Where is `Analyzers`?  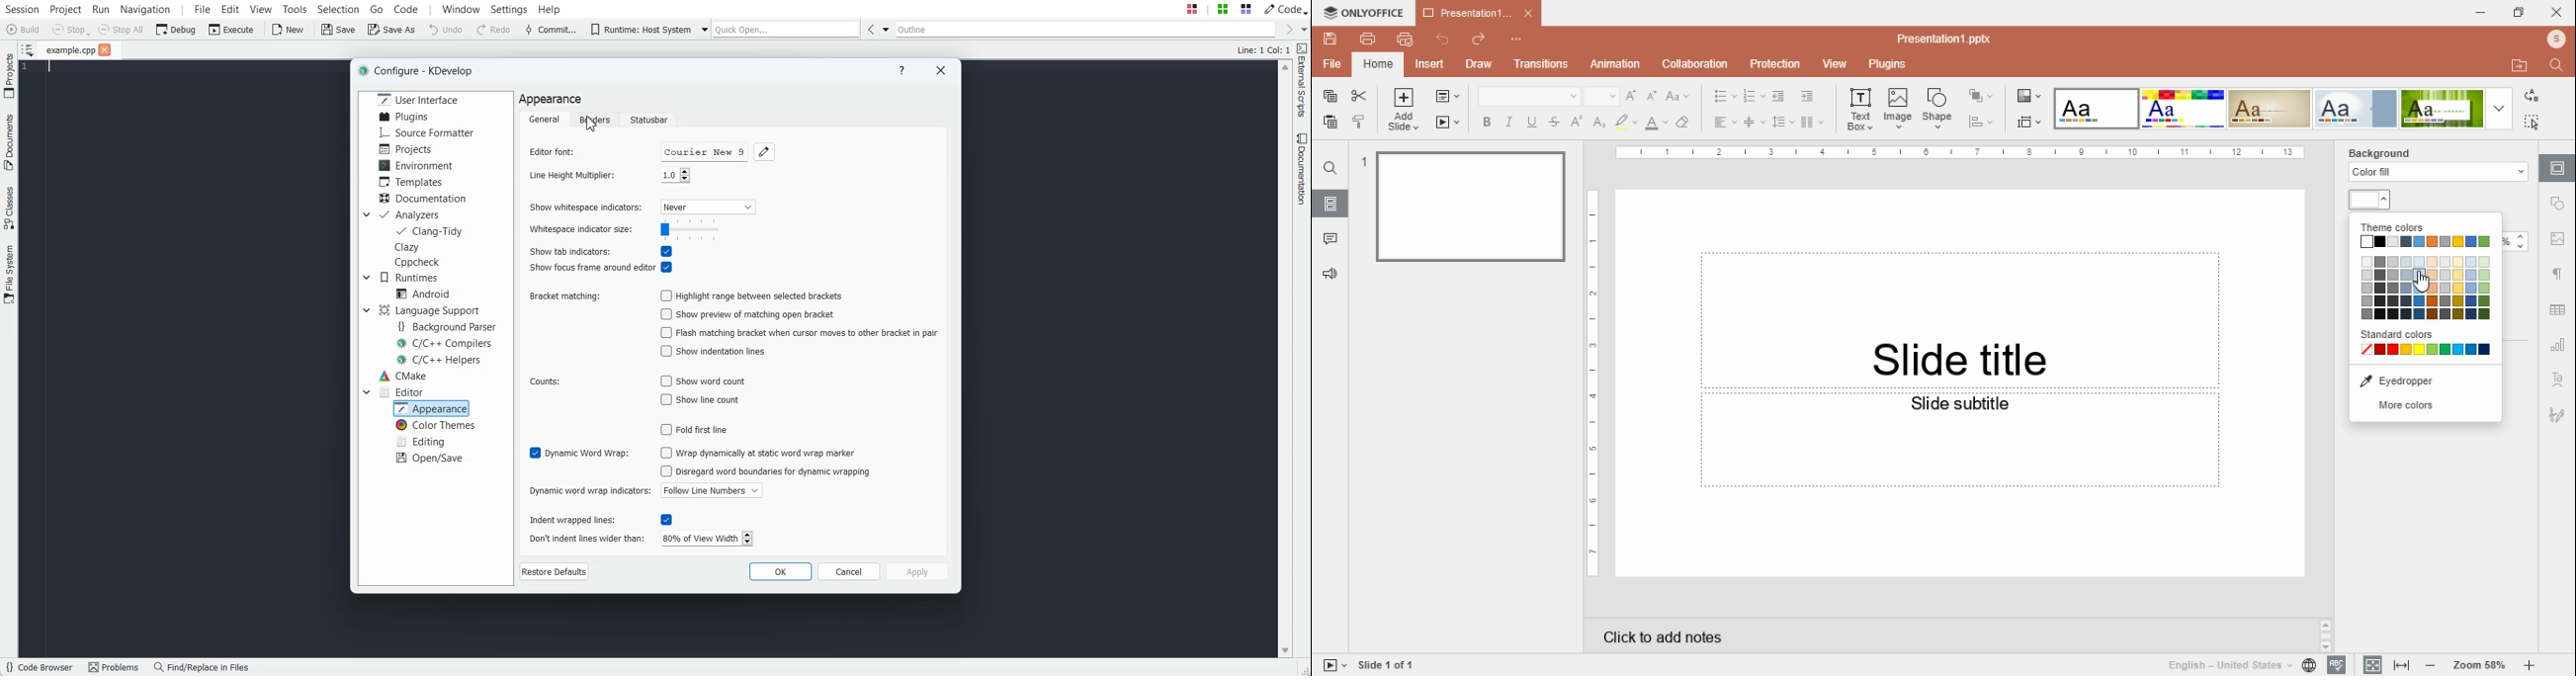
Analyzers is located at coordinates (409, 214).